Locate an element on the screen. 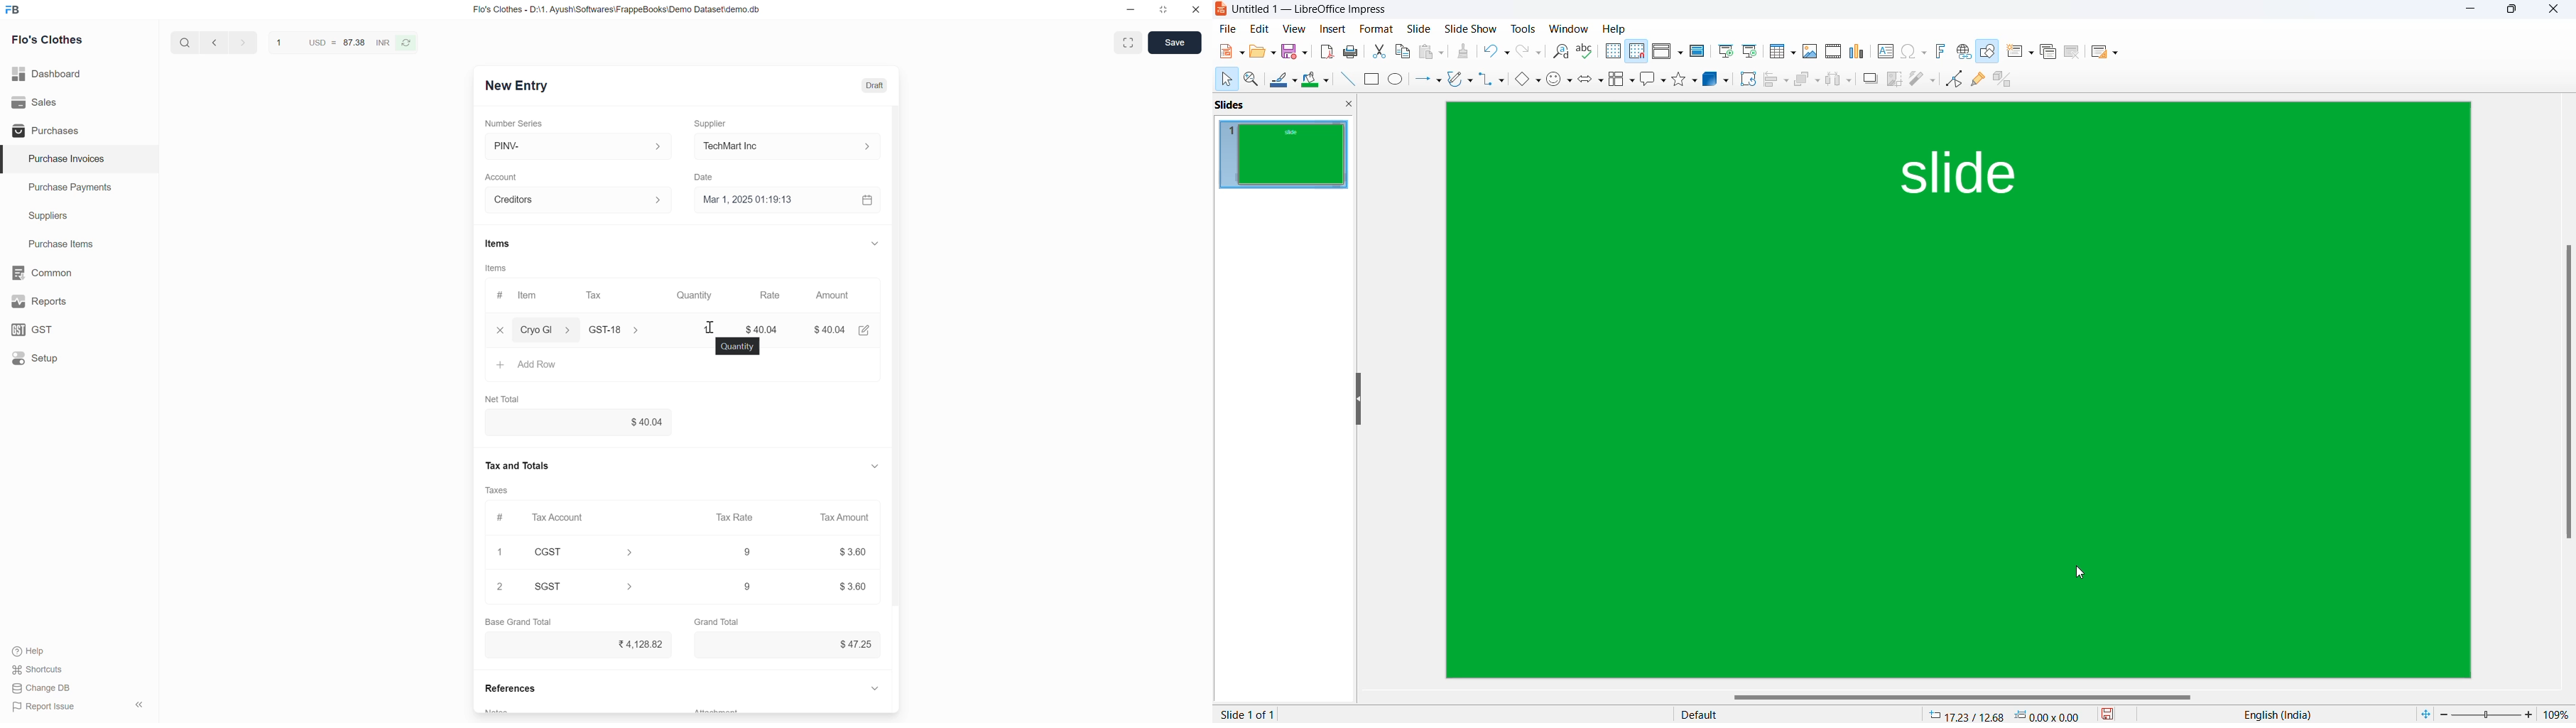  ltem is located at coordinates (530, 297).